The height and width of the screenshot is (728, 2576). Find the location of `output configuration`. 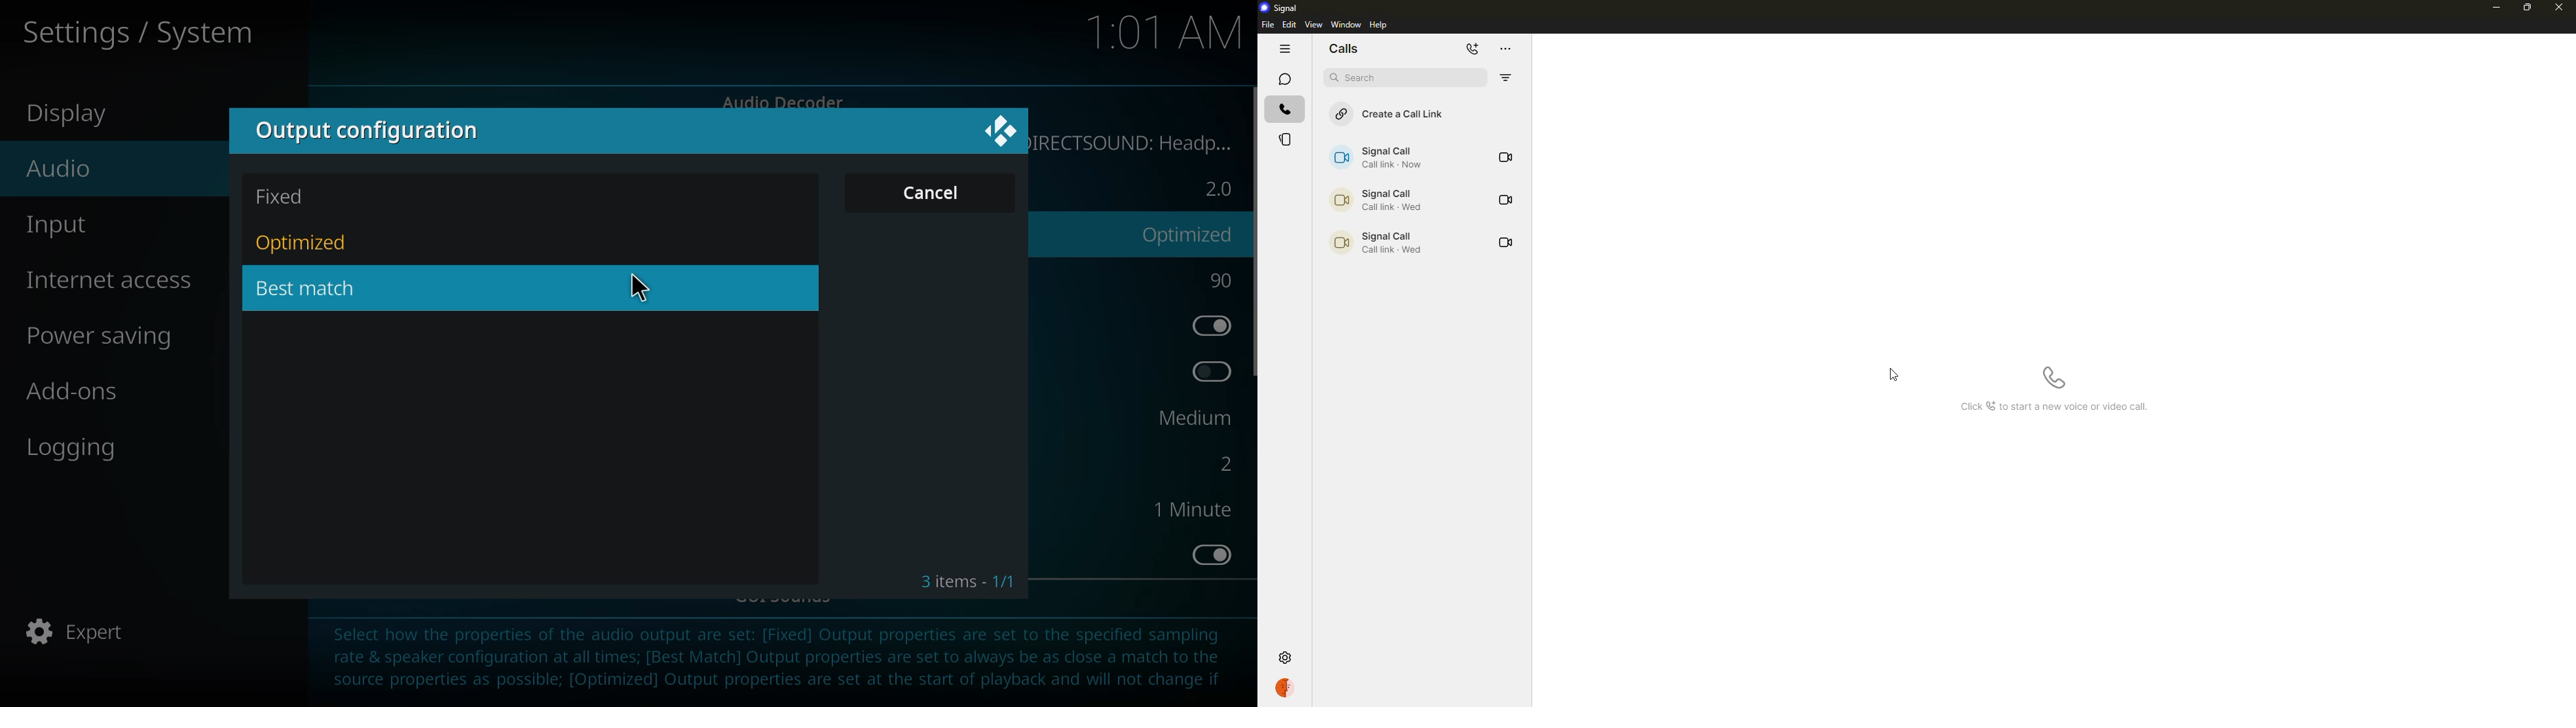

output configuration is located at coordinates (371, 130).